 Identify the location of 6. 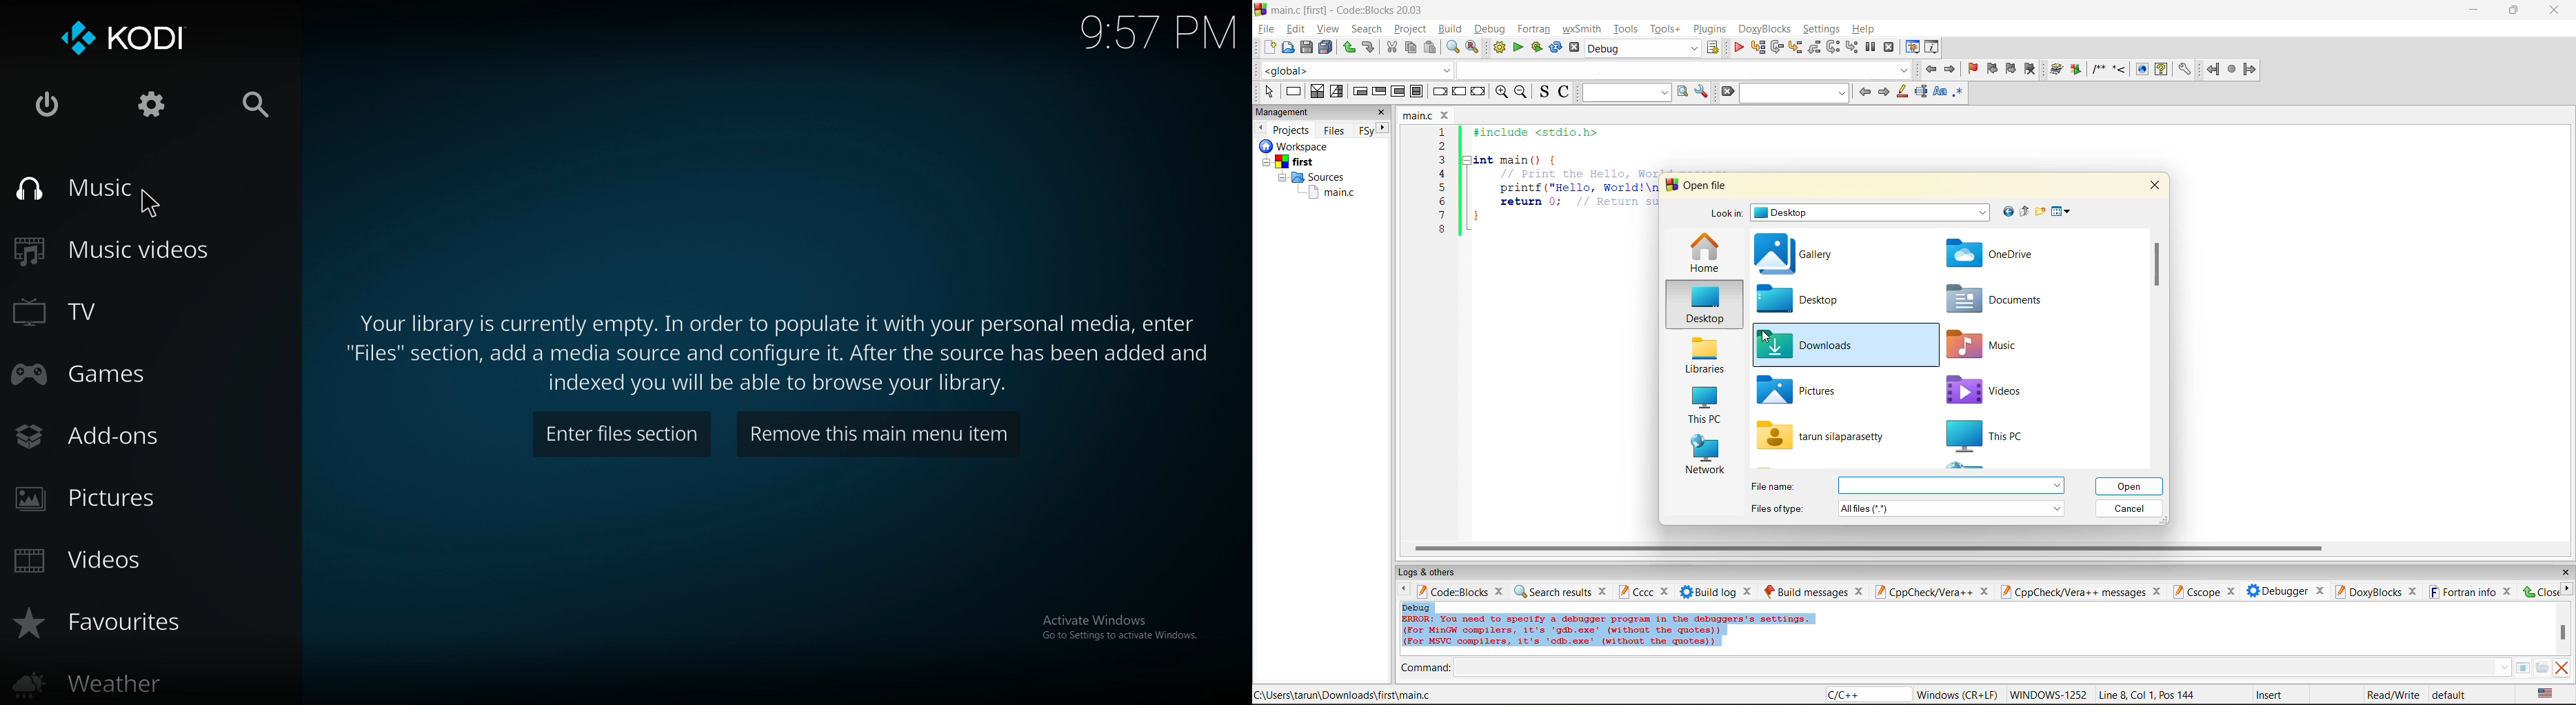
(1442, 201).